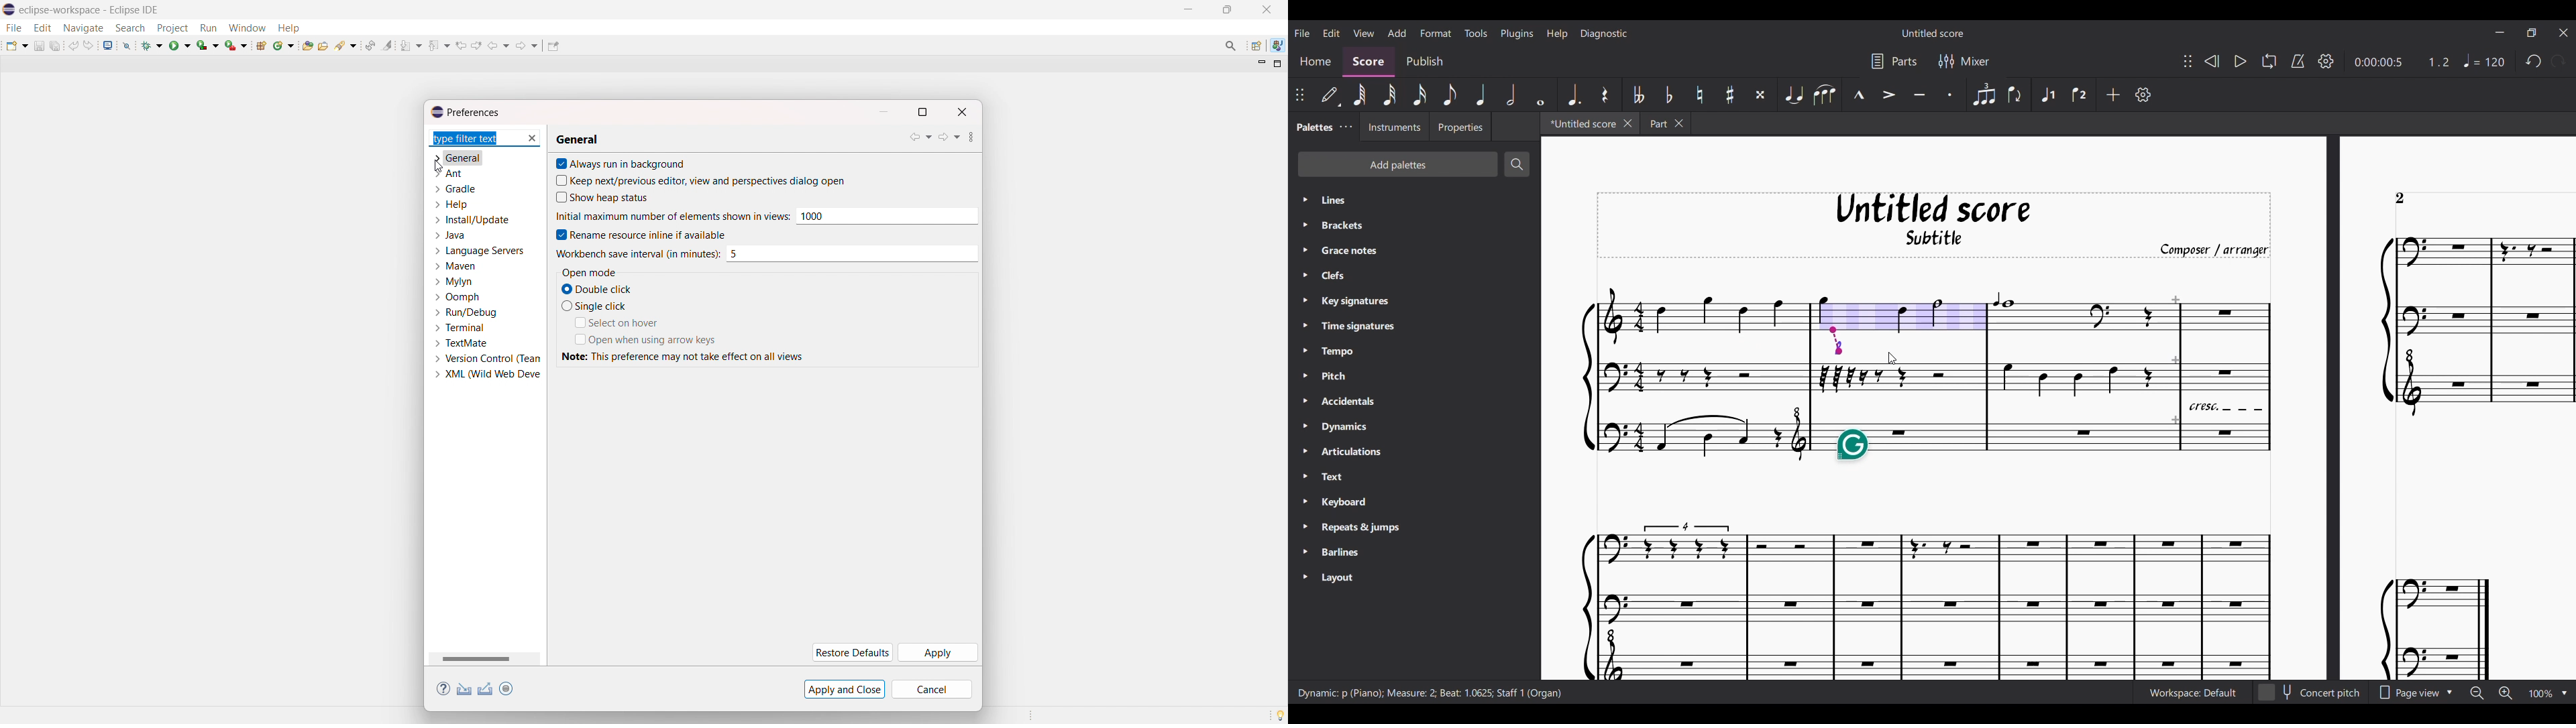 Image resolution: width=2576 pixels, height=728 pixels. Describe the element at coordinates (449, 174) in the screenshot. I see `ant` at that location.